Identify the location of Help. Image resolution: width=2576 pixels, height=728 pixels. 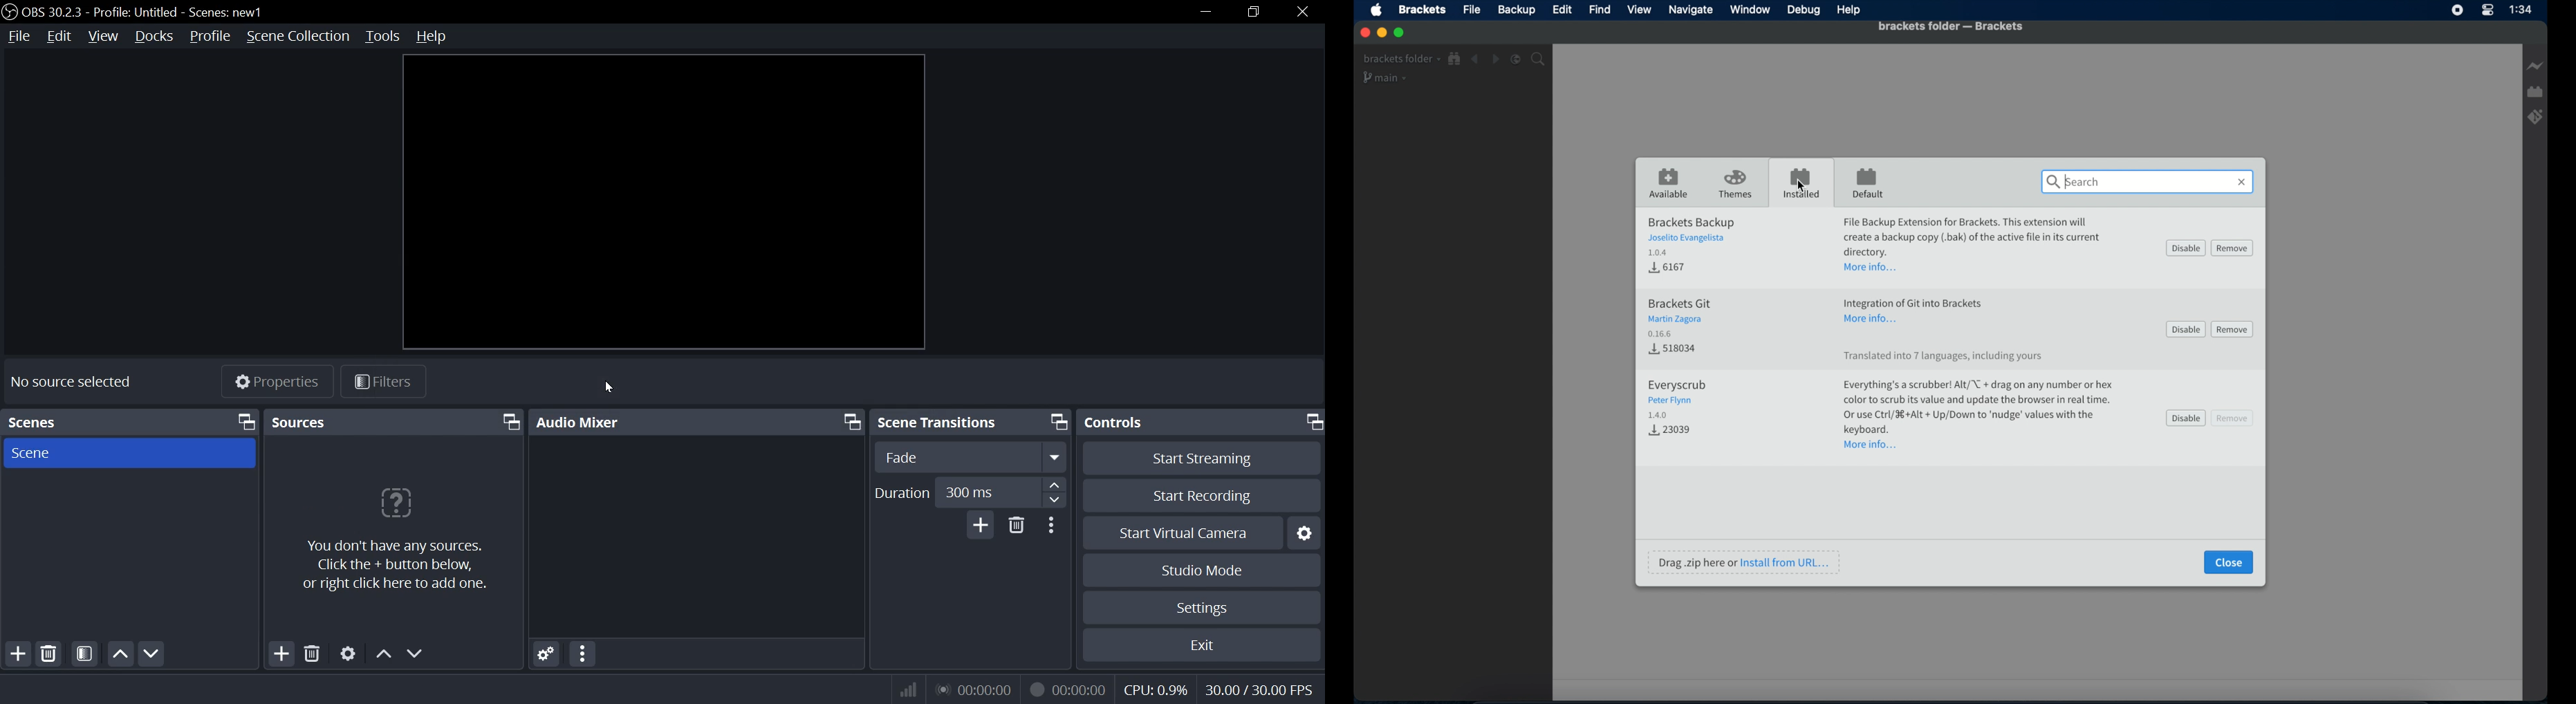
(1850, 11).